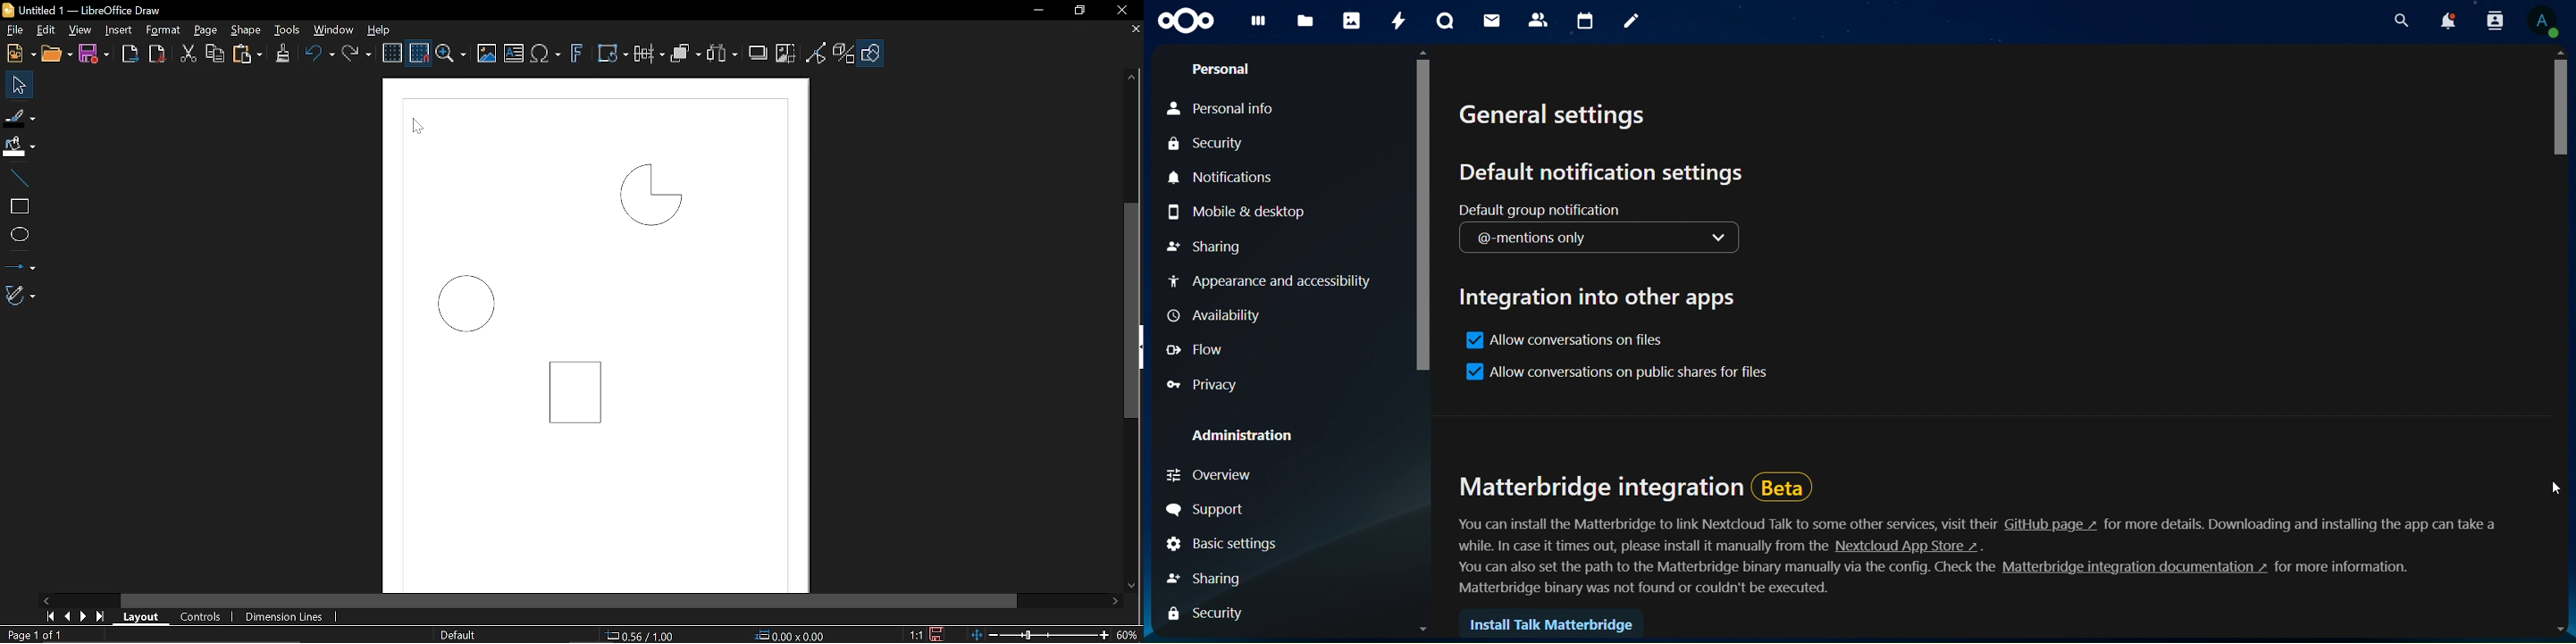 The image size is (2576, 644). Describe the element at coordinates (1600, 239) in the screenshot. I see `mention only` at that location.